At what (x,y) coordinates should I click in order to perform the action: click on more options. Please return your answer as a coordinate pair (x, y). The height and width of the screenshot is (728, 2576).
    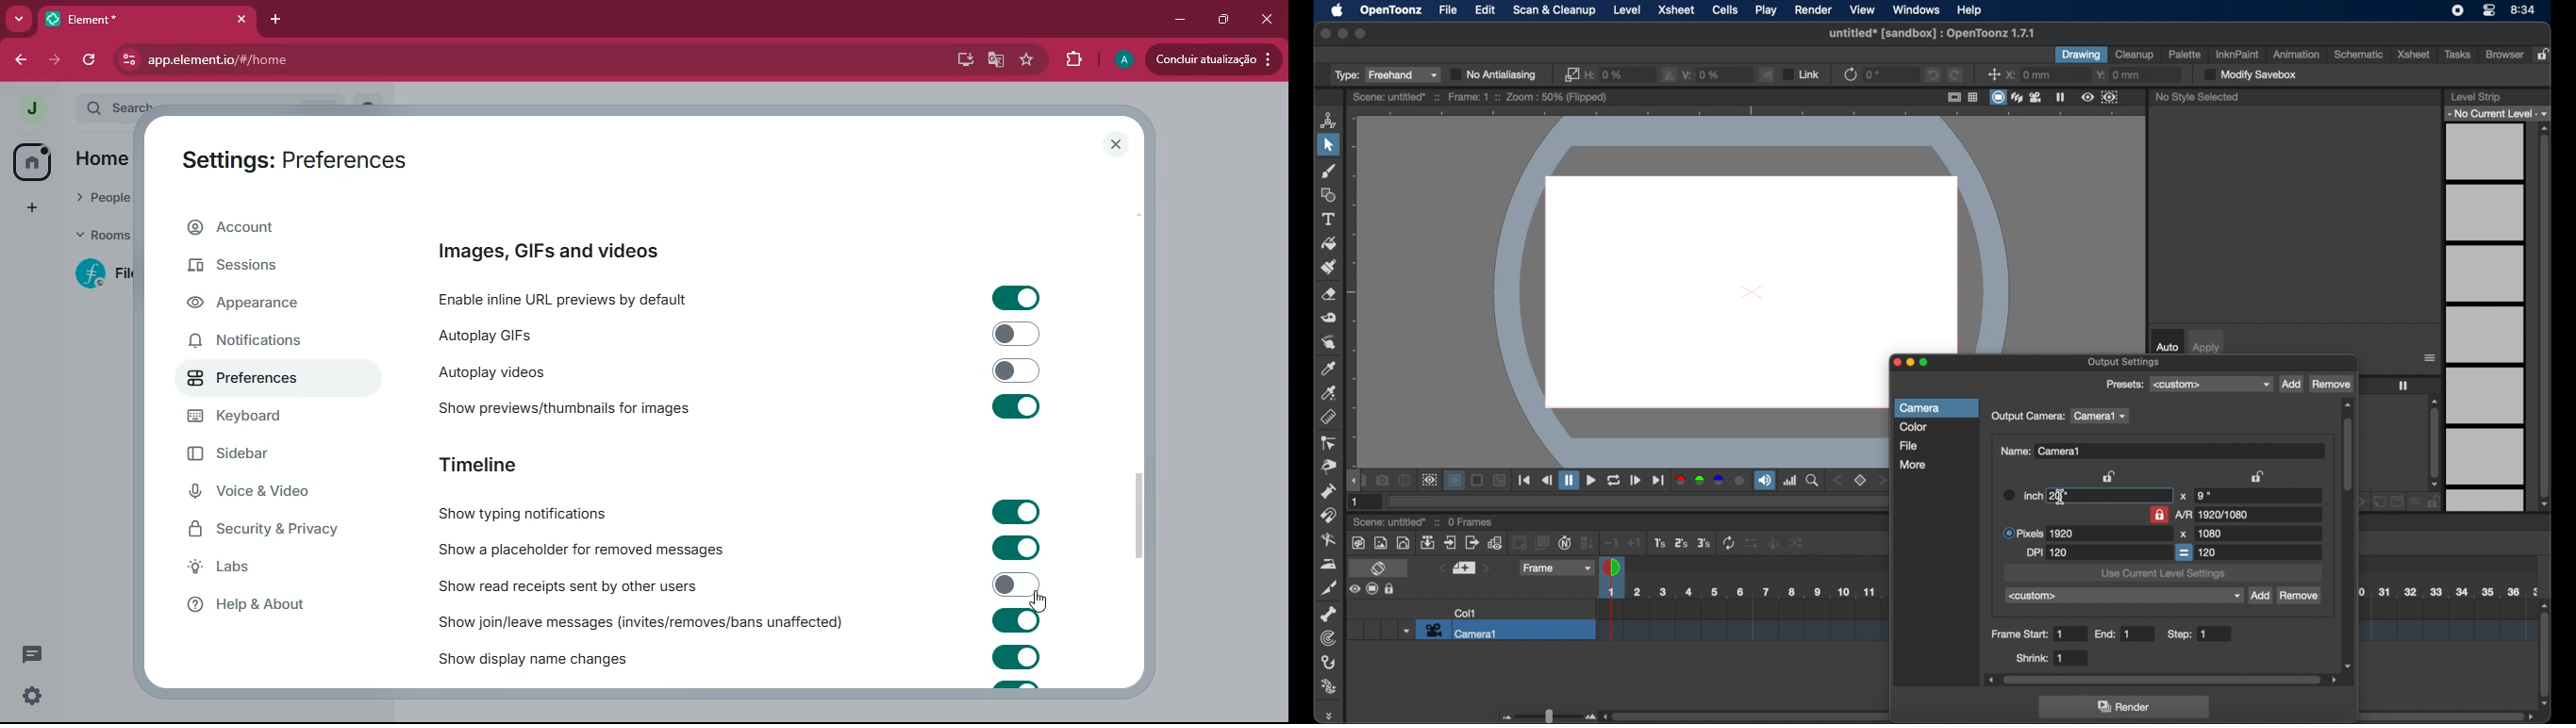
    Looking at the image, I should click on (2431, 358).